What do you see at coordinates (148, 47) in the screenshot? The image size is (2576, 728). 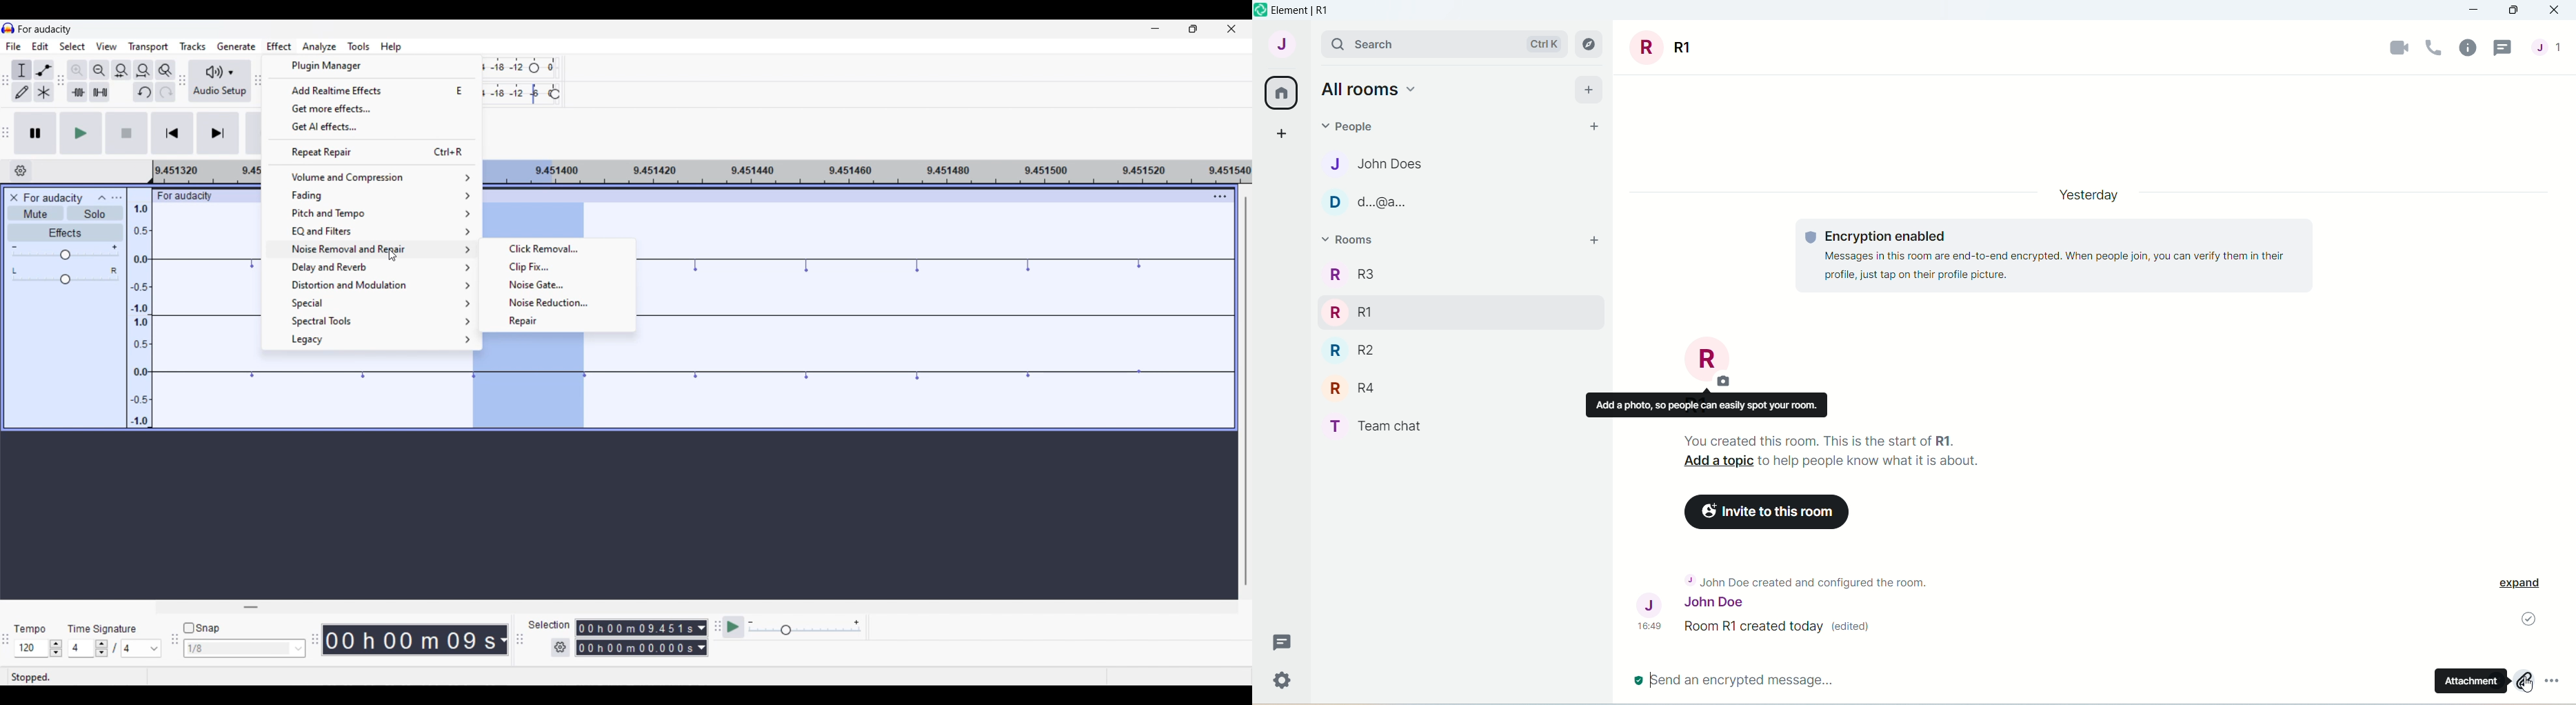 I see `Transport menu` at bounding box center [148, 47].